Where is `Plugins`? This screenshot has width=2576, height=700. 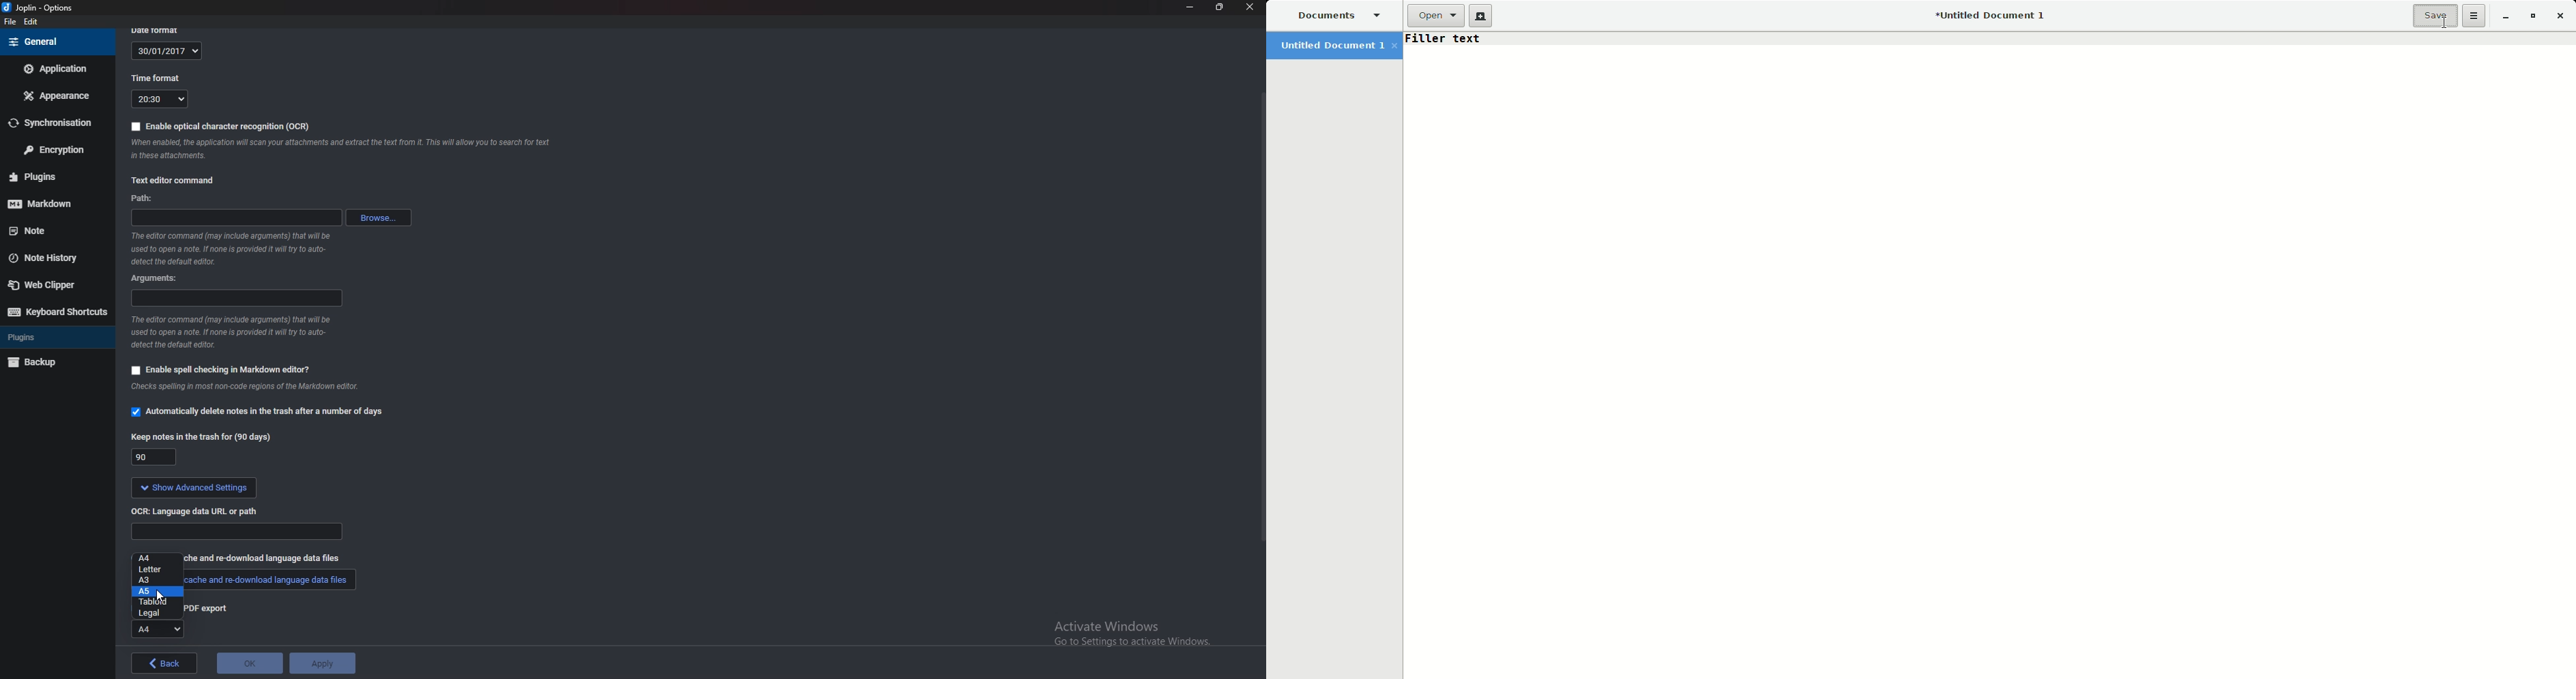 Plugins is located at coordinates (49, 177).